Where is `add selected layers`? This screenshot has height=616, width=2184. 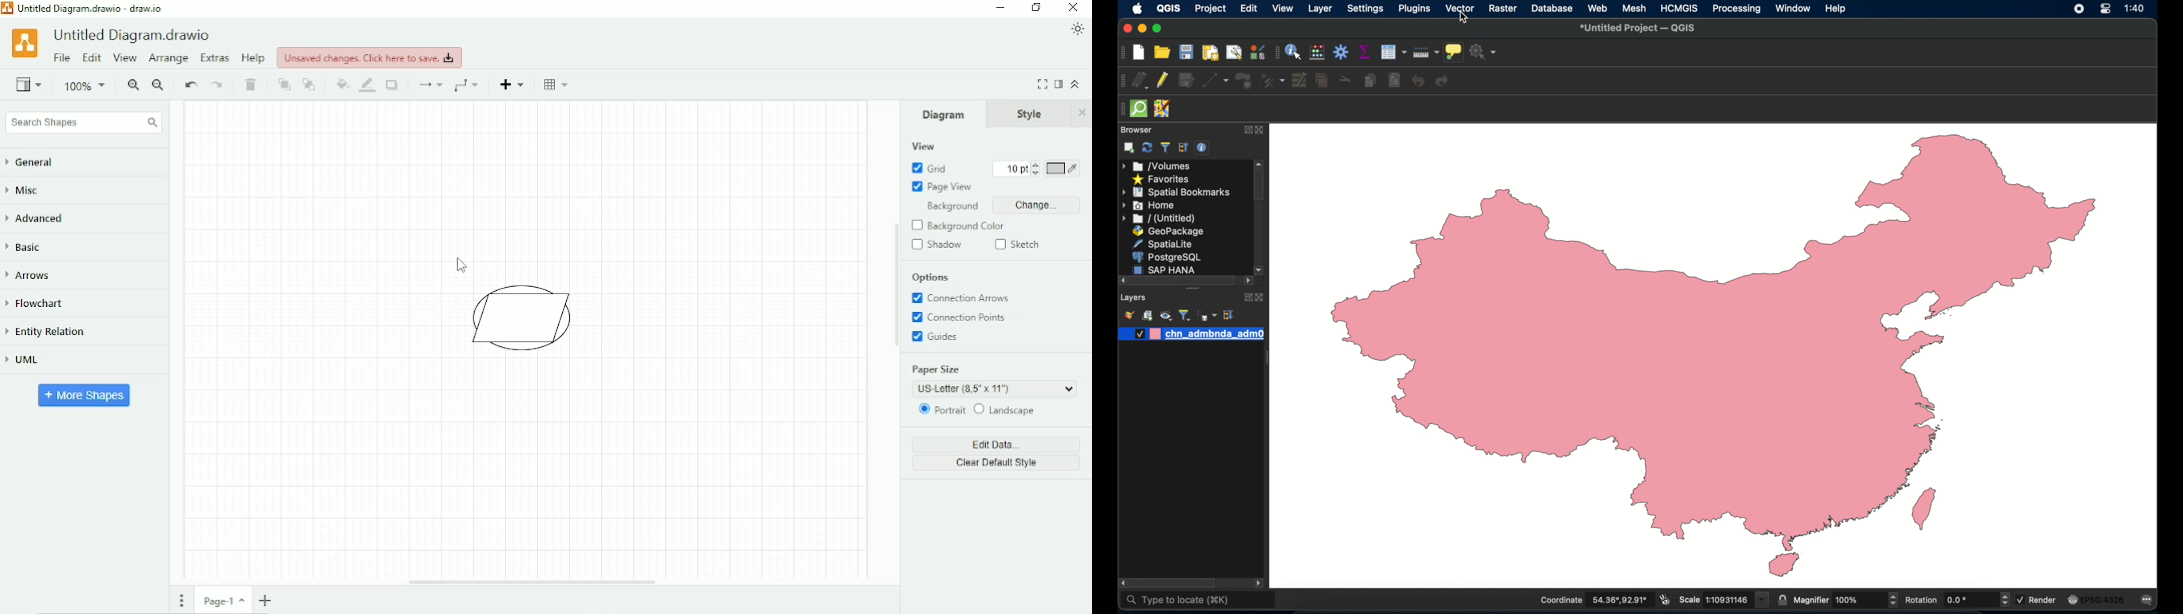 add selected layers is located at coordinates (1130, 148).